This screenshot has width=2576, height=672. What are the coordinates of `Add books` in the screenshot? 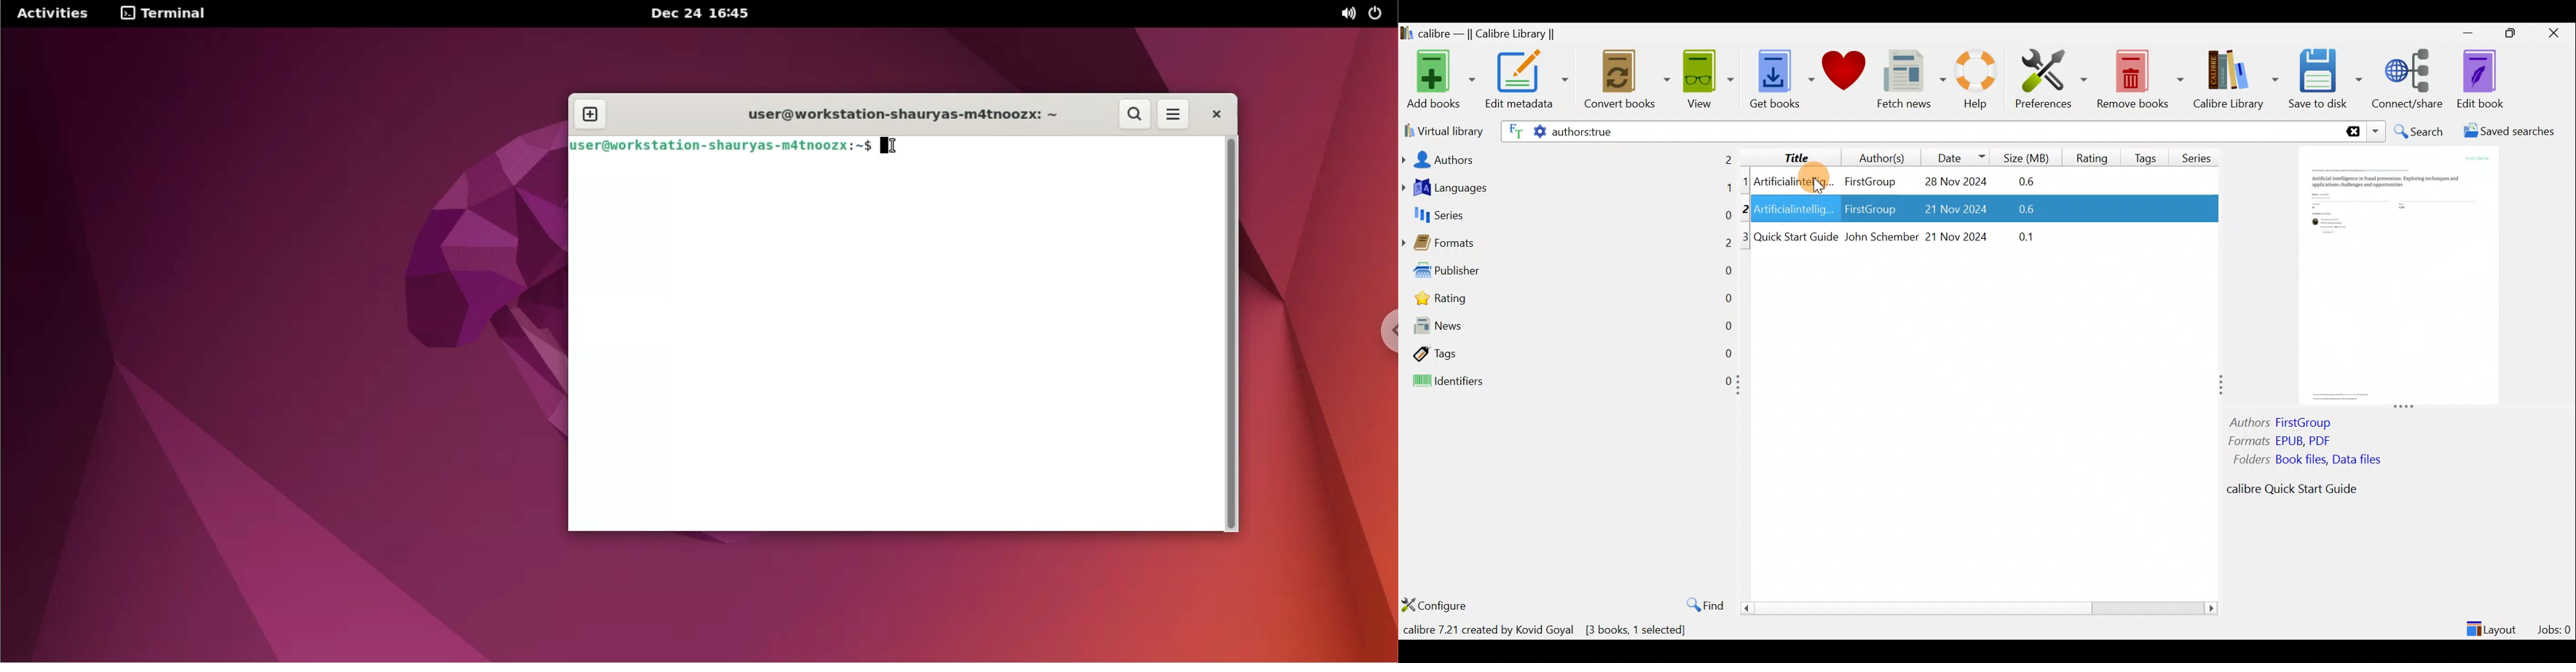 It's located at (1439, 80).